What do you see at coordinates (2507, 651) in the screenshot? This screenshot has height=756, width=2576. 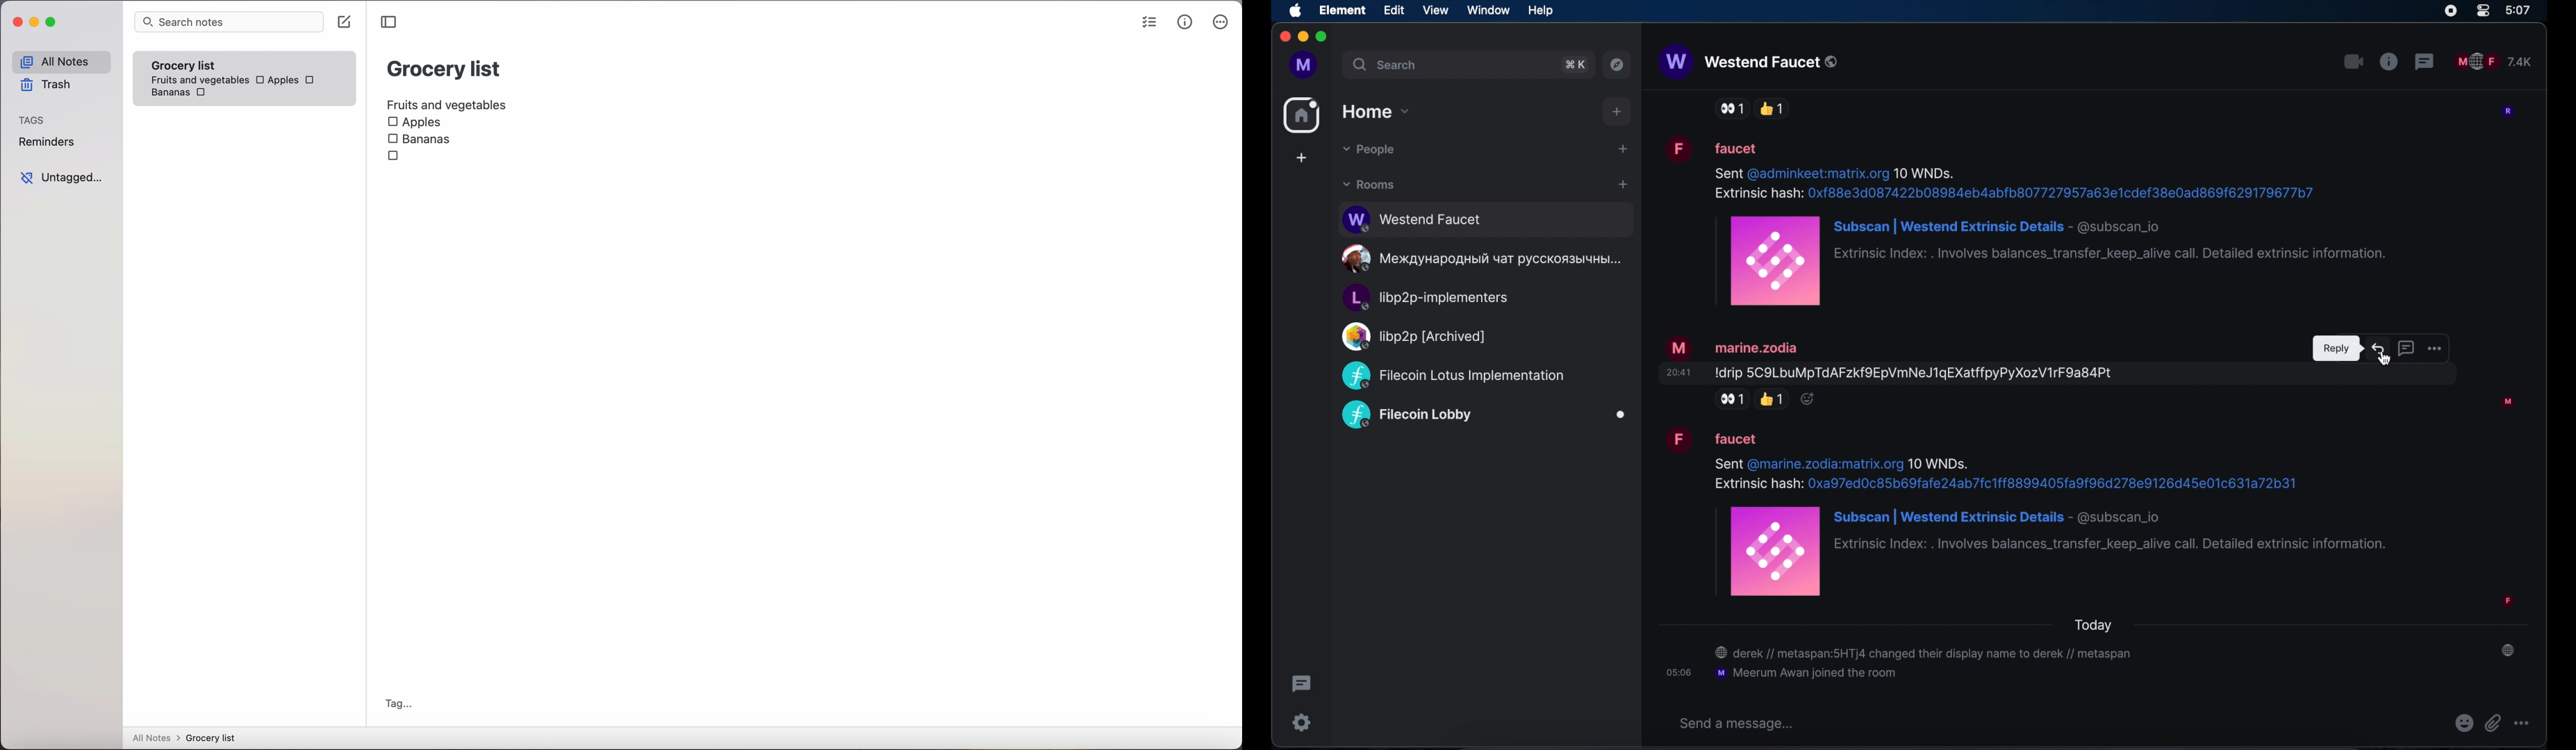 I see `public room notification` at bounding box center [2507, 651].